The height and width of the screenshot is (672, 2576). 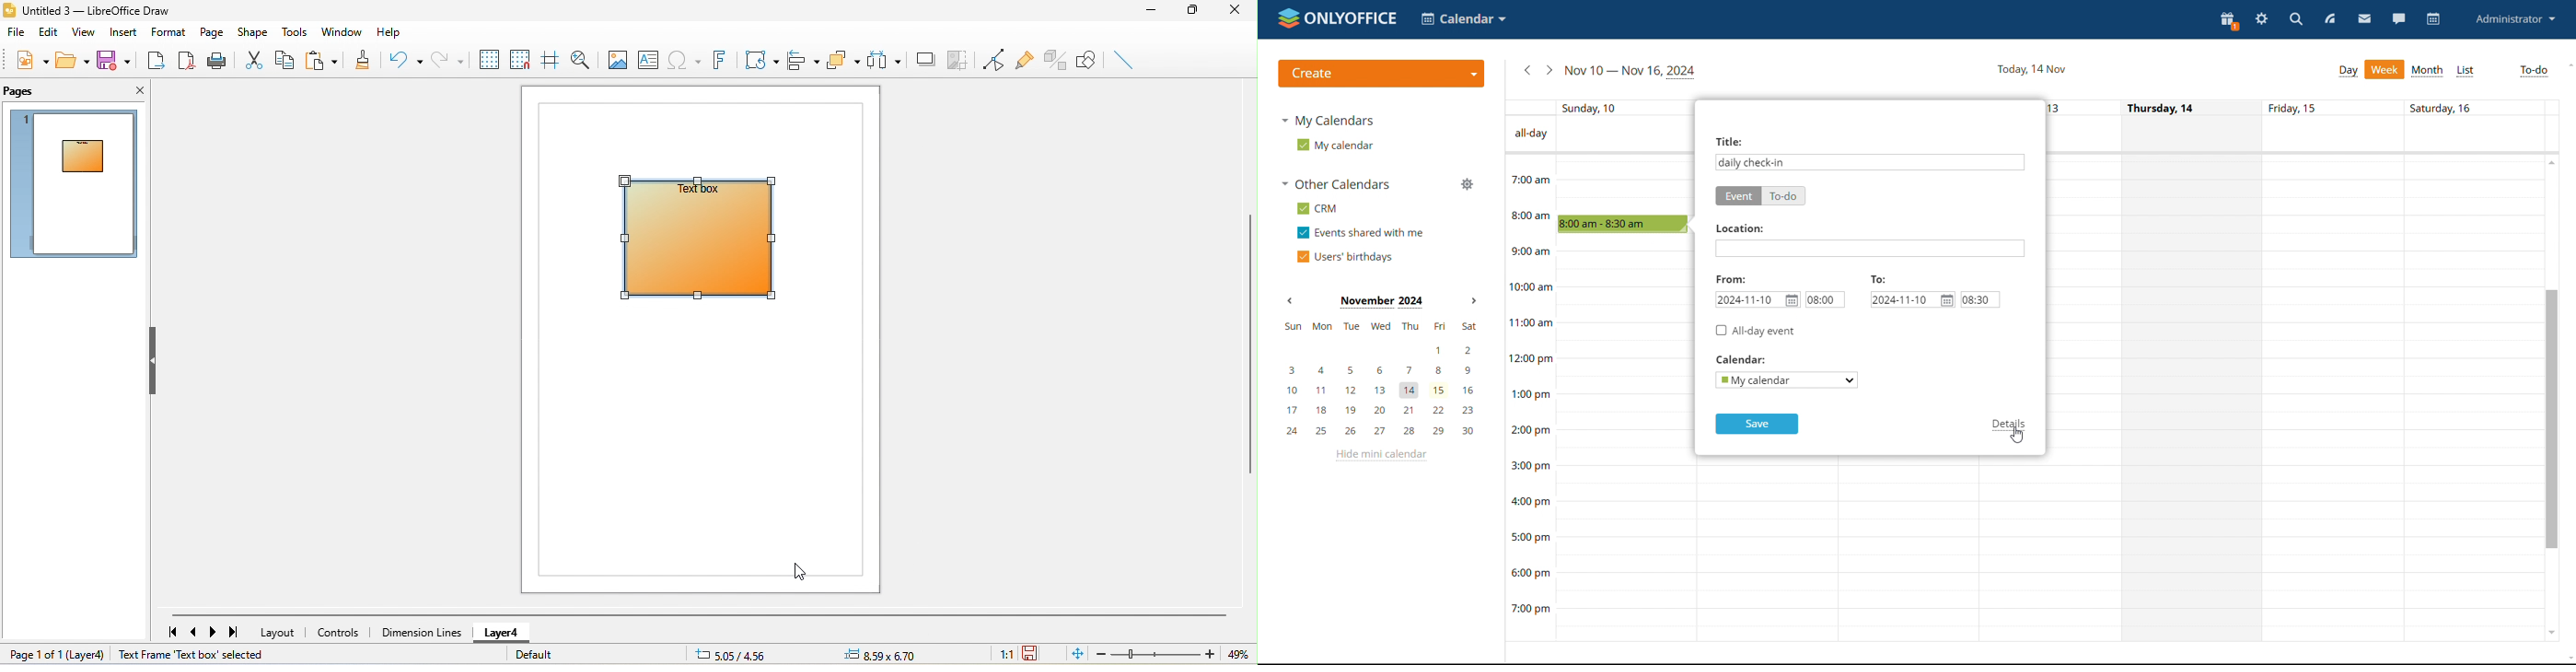 What do you see at coordinates (1381, 74) in the screenshot?
I see `create` at bounding box center [1381, 74].